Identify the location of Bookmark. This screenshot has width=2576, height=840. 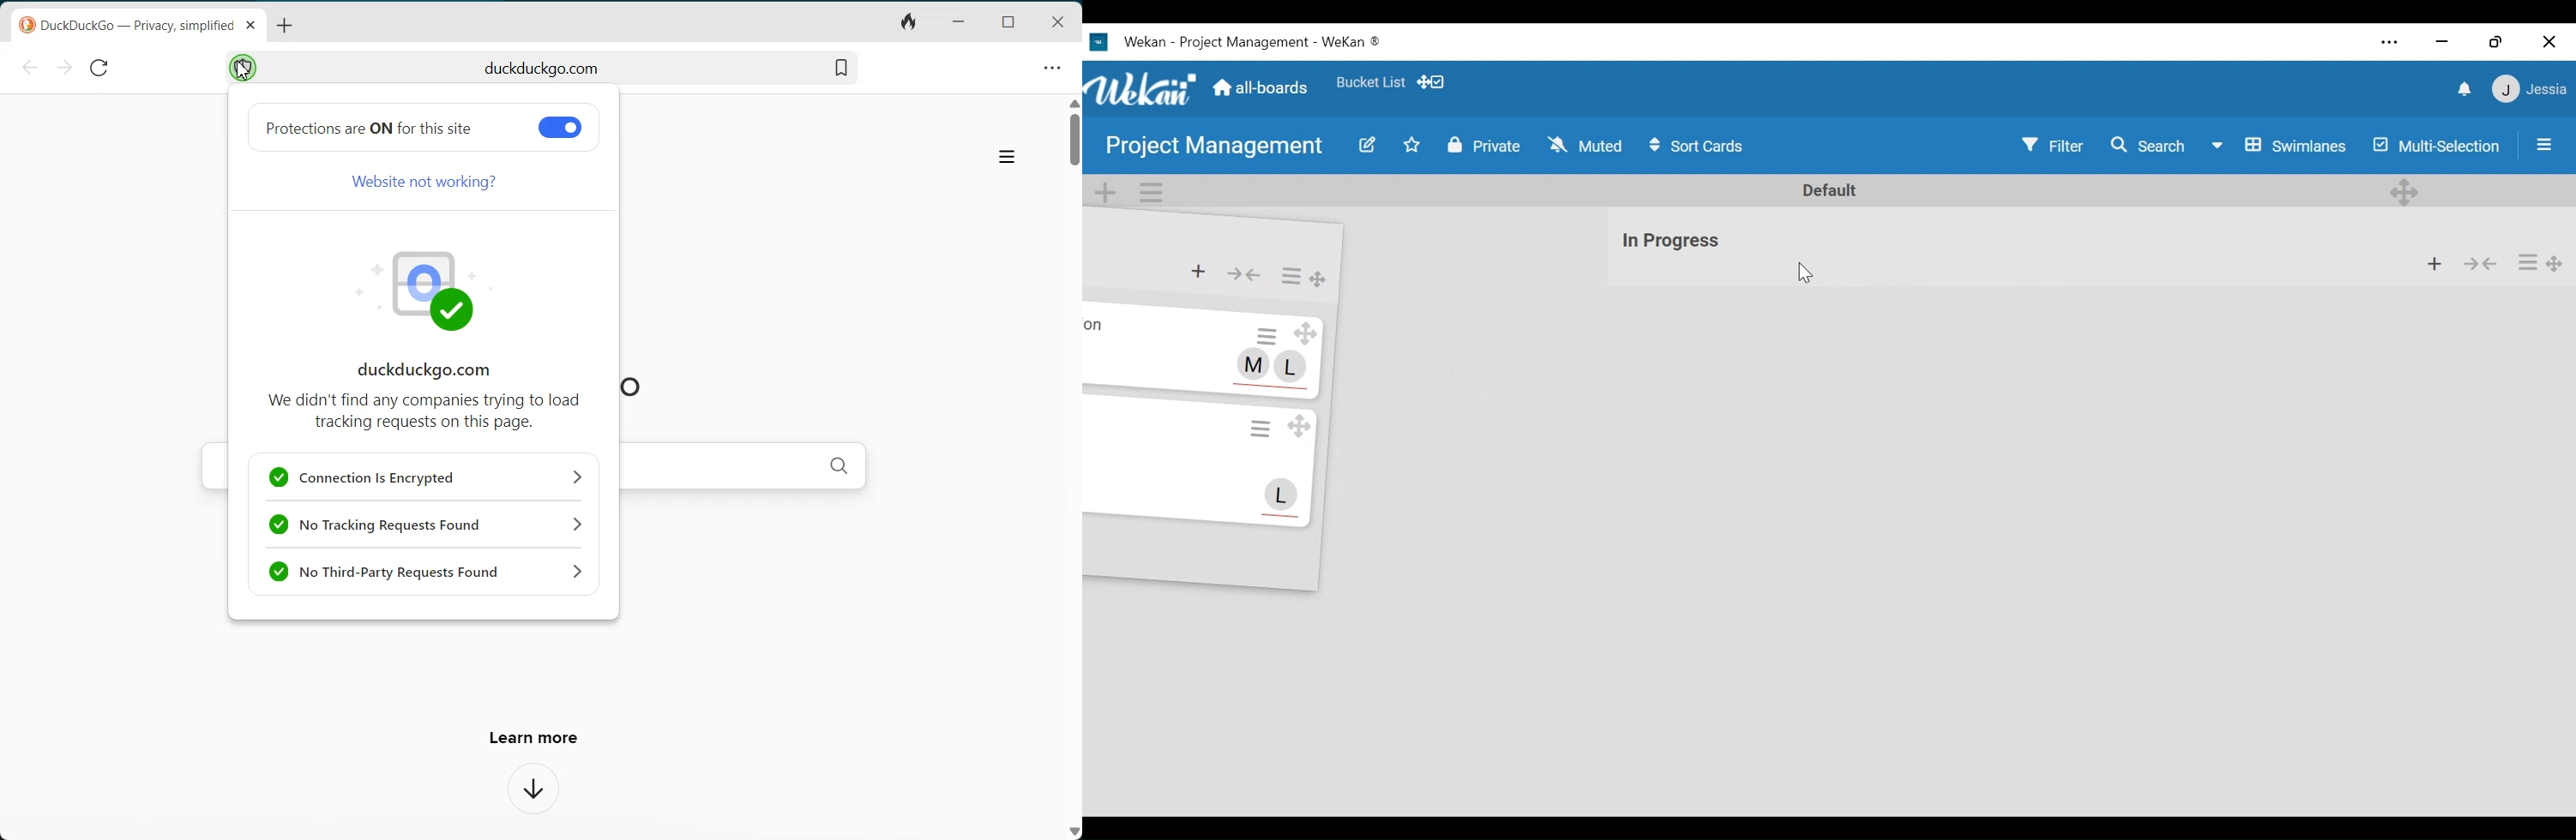
(840, 66).